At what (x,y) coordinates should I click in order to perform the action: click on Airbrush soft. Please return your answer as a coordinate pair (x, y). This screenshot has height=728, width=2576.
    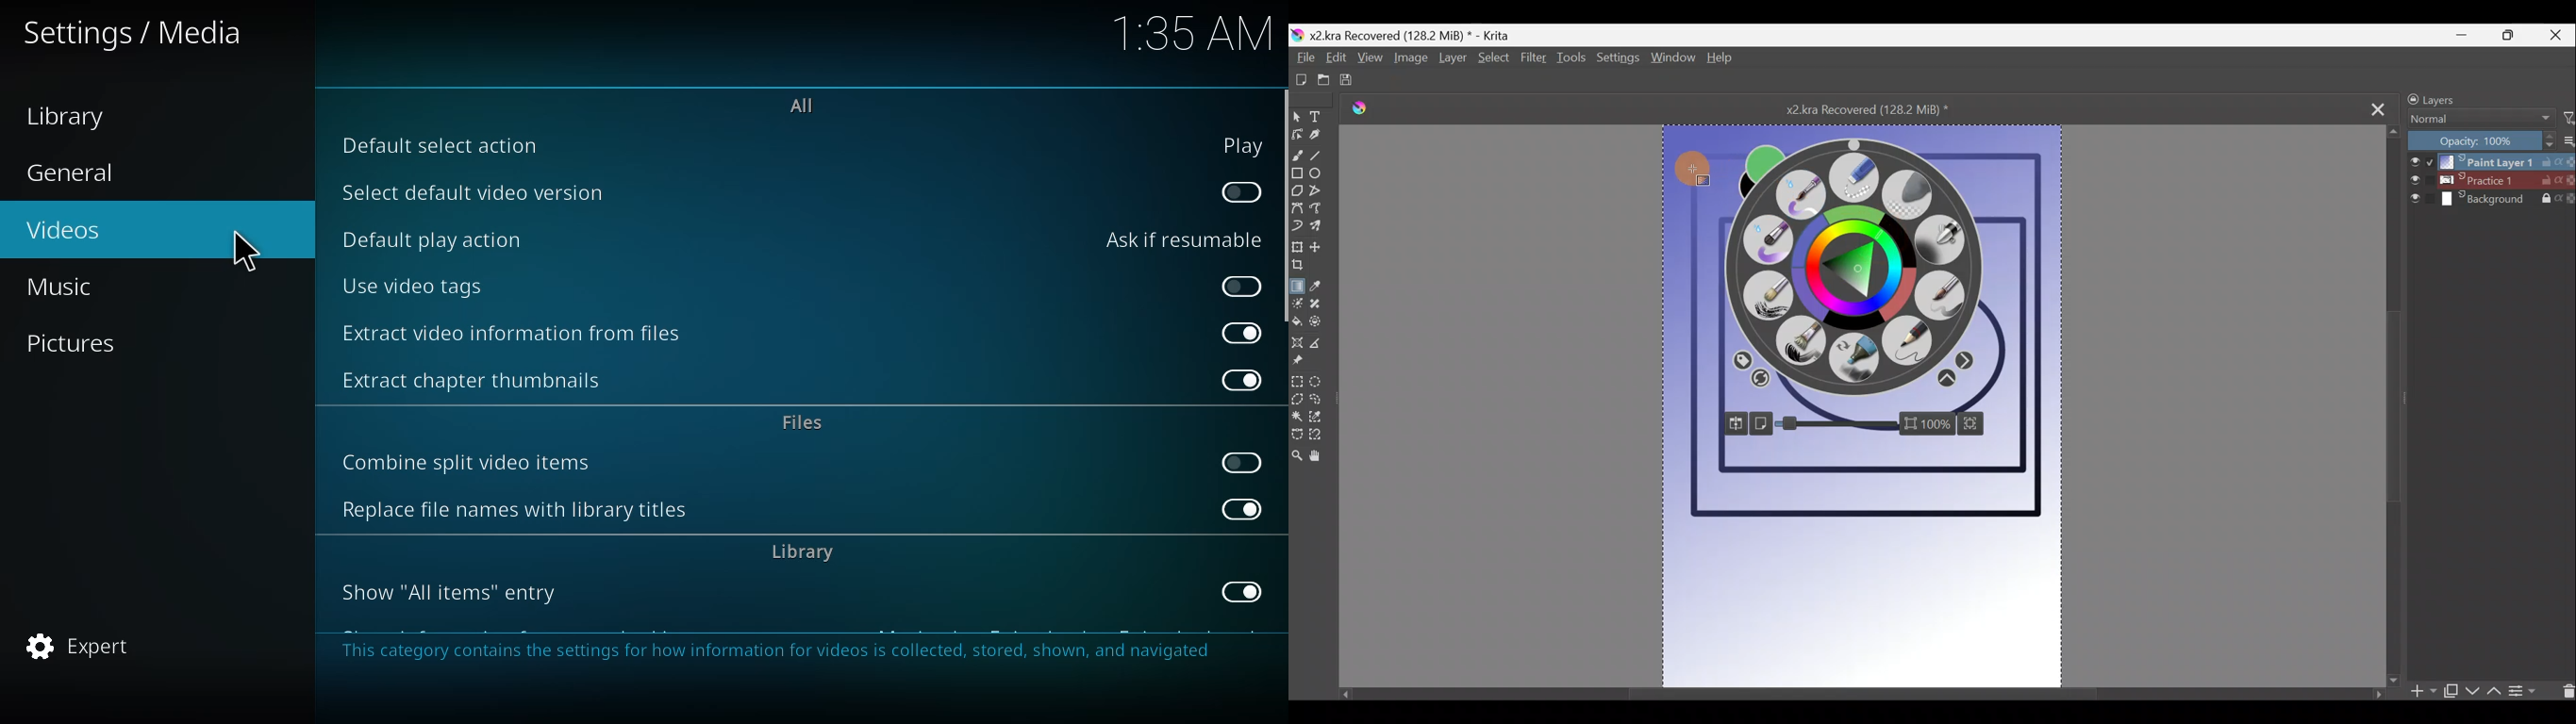
    Looking at the image, I should click on (1937, 243).